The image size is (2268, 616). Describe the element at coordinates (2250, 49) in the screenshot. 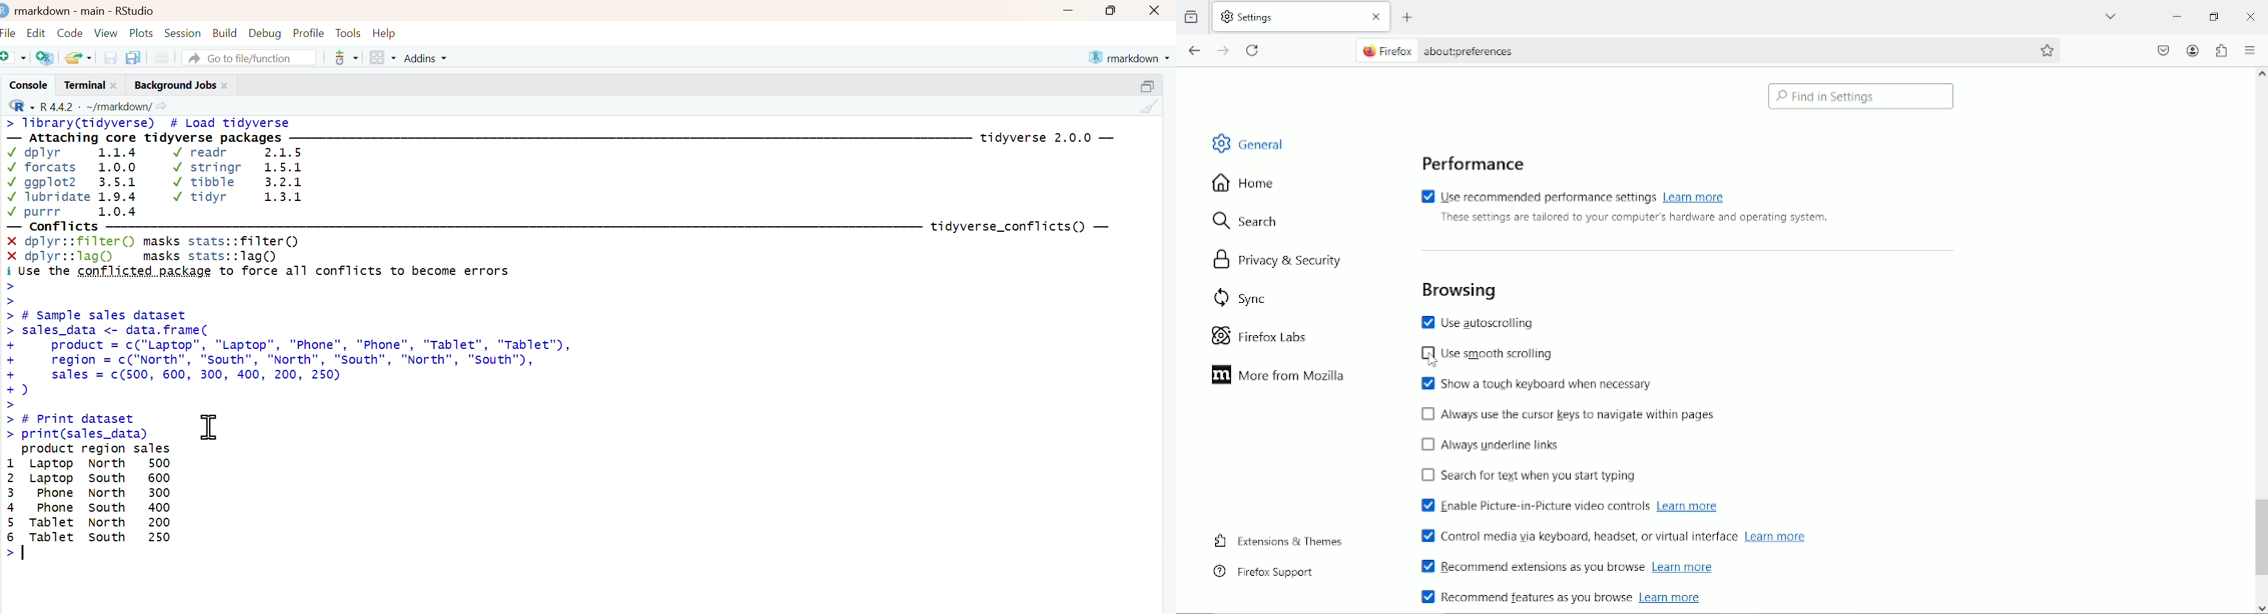

I see `Open application menu` at that location.